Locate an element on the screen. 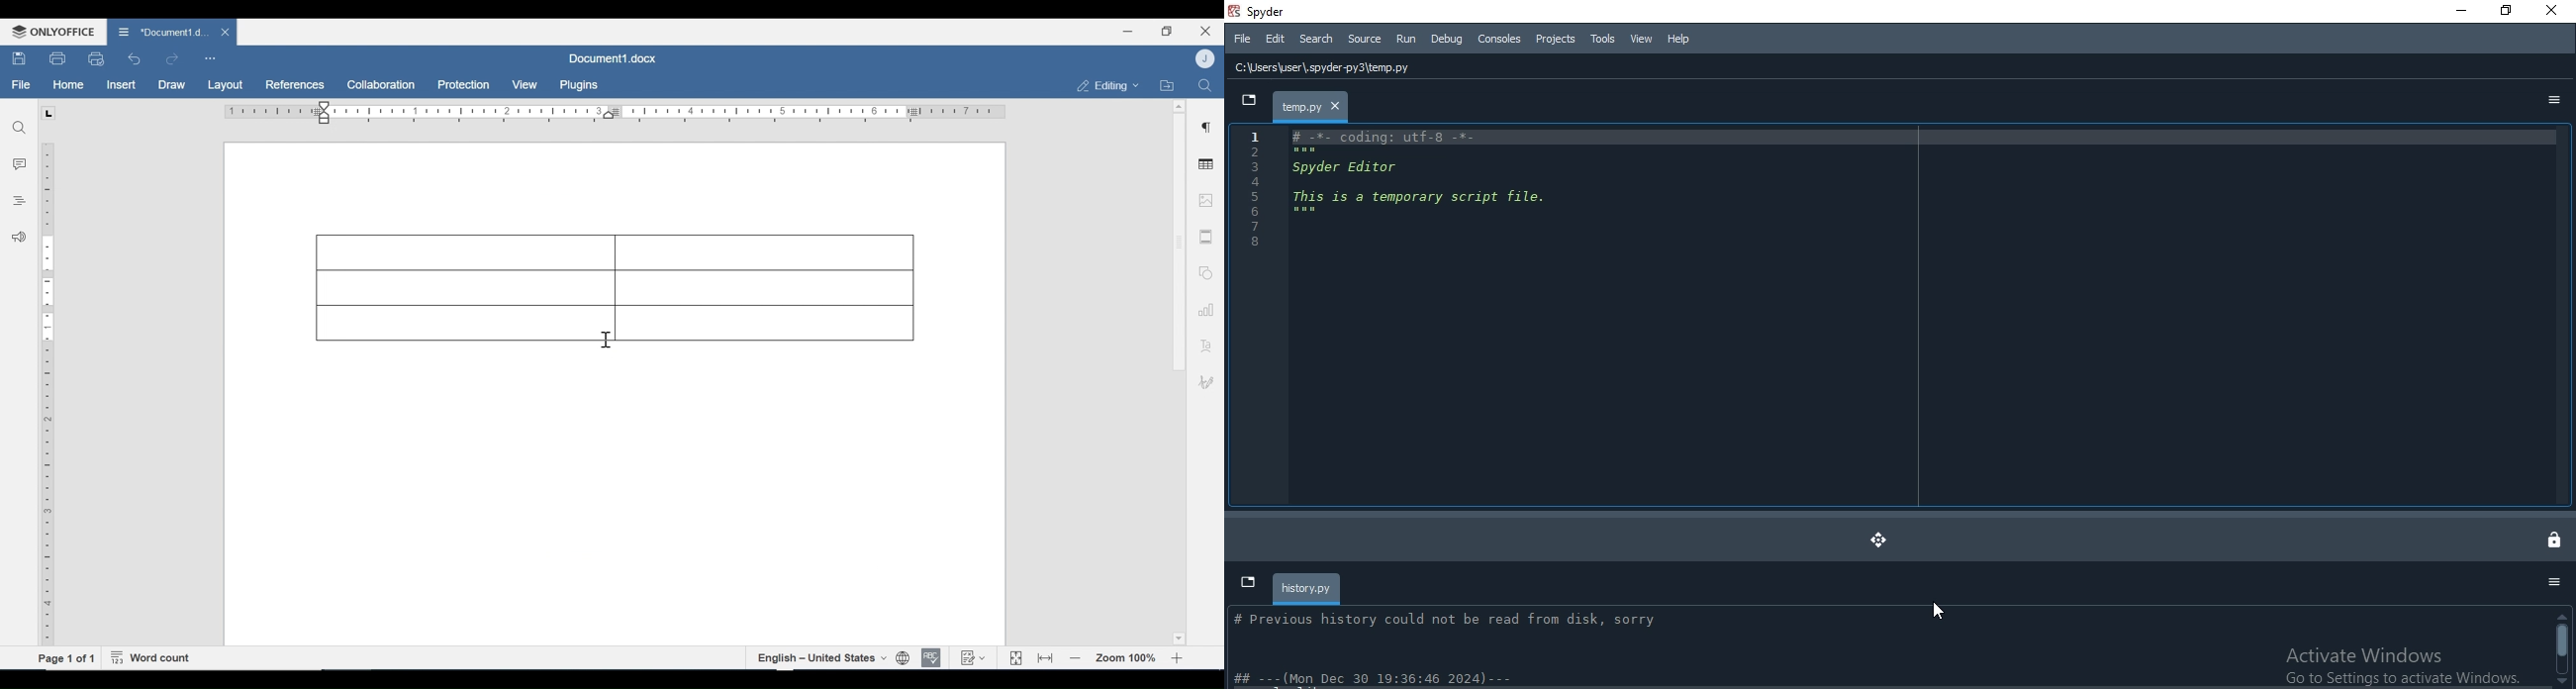 The width and height of the screenshot is (2576, 700). Horizontal Ruler is located at coordinates (614, 112).